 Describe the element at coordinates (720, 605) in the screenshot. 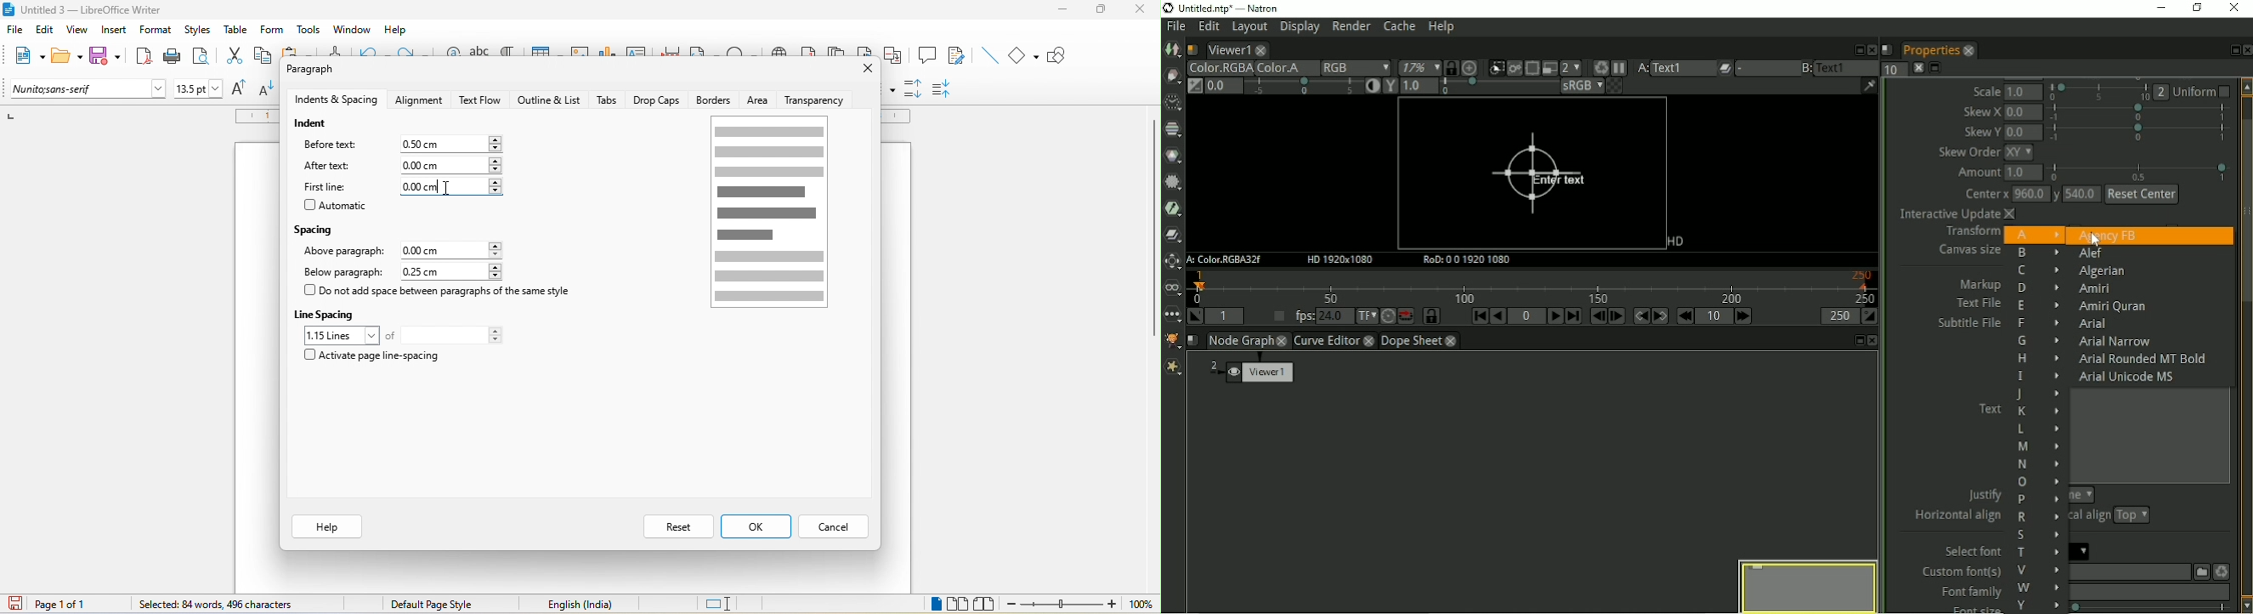

I see `standard selection` at that location.